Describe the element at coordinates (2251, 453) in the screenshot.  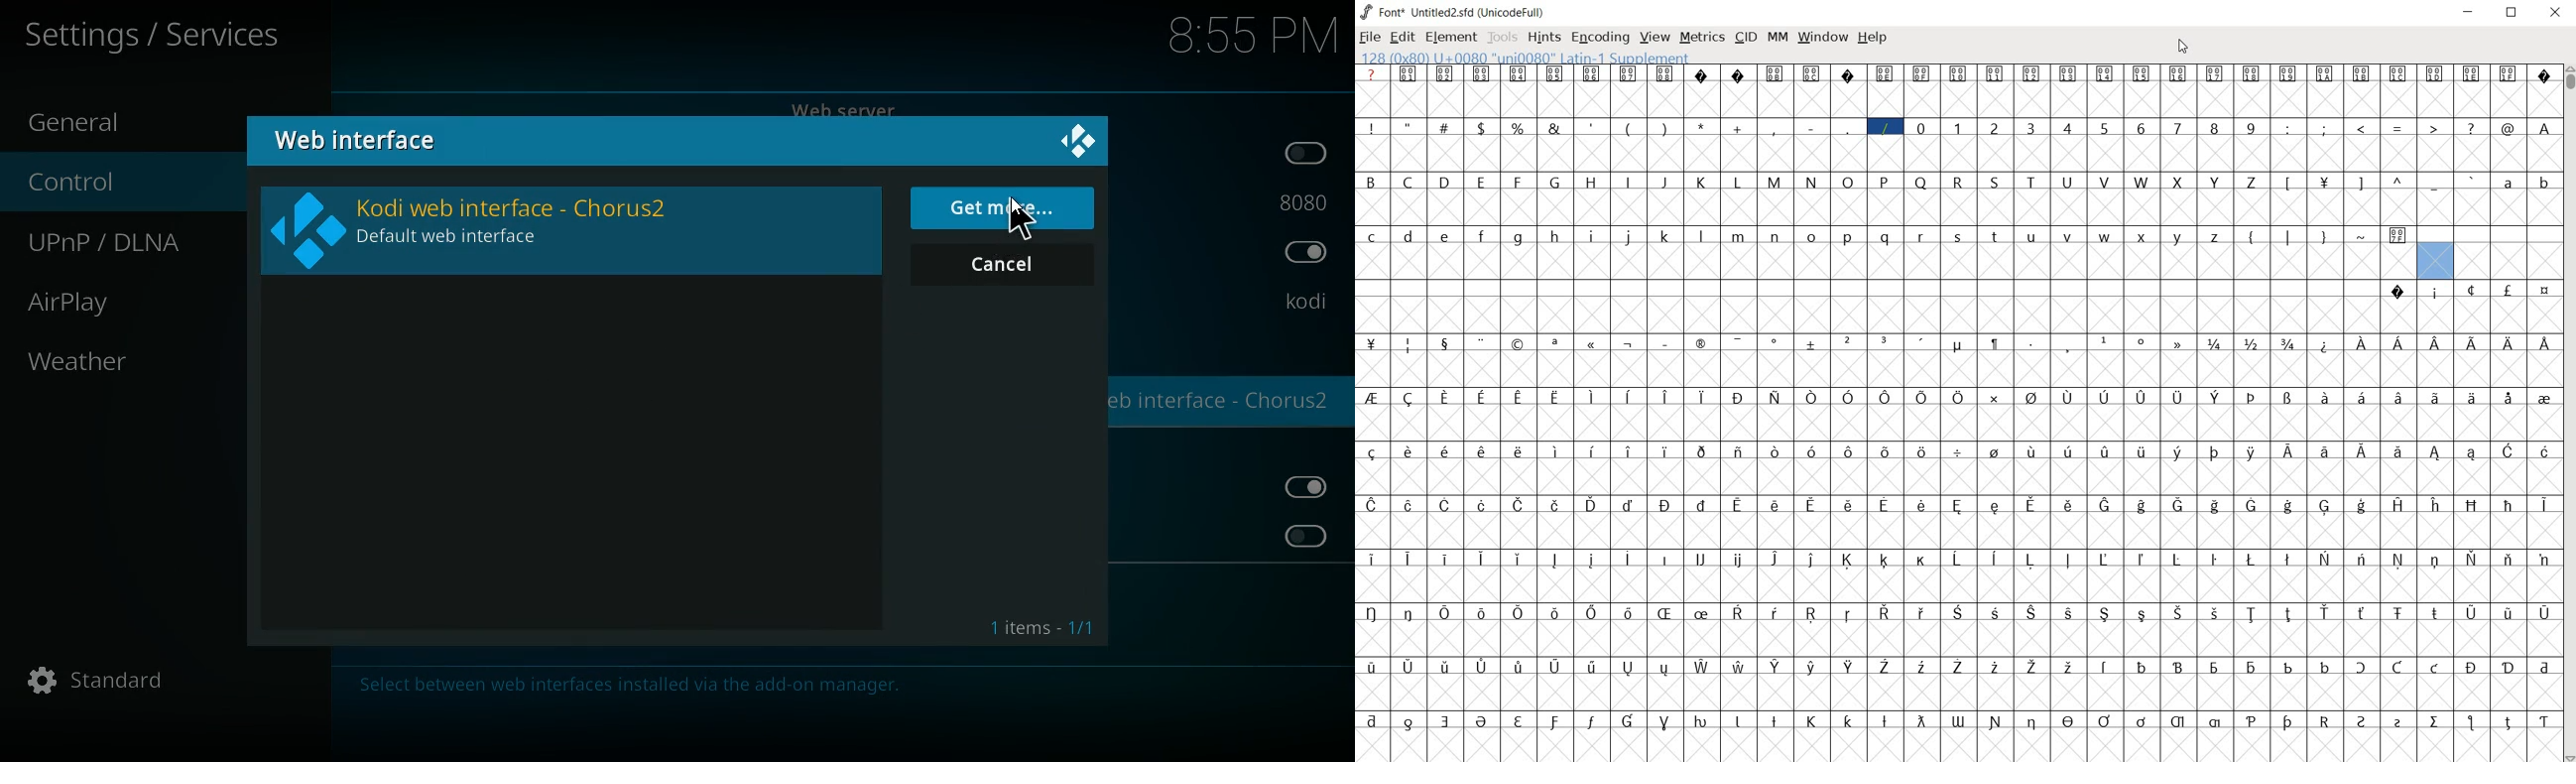
I see `glyph` at that location.